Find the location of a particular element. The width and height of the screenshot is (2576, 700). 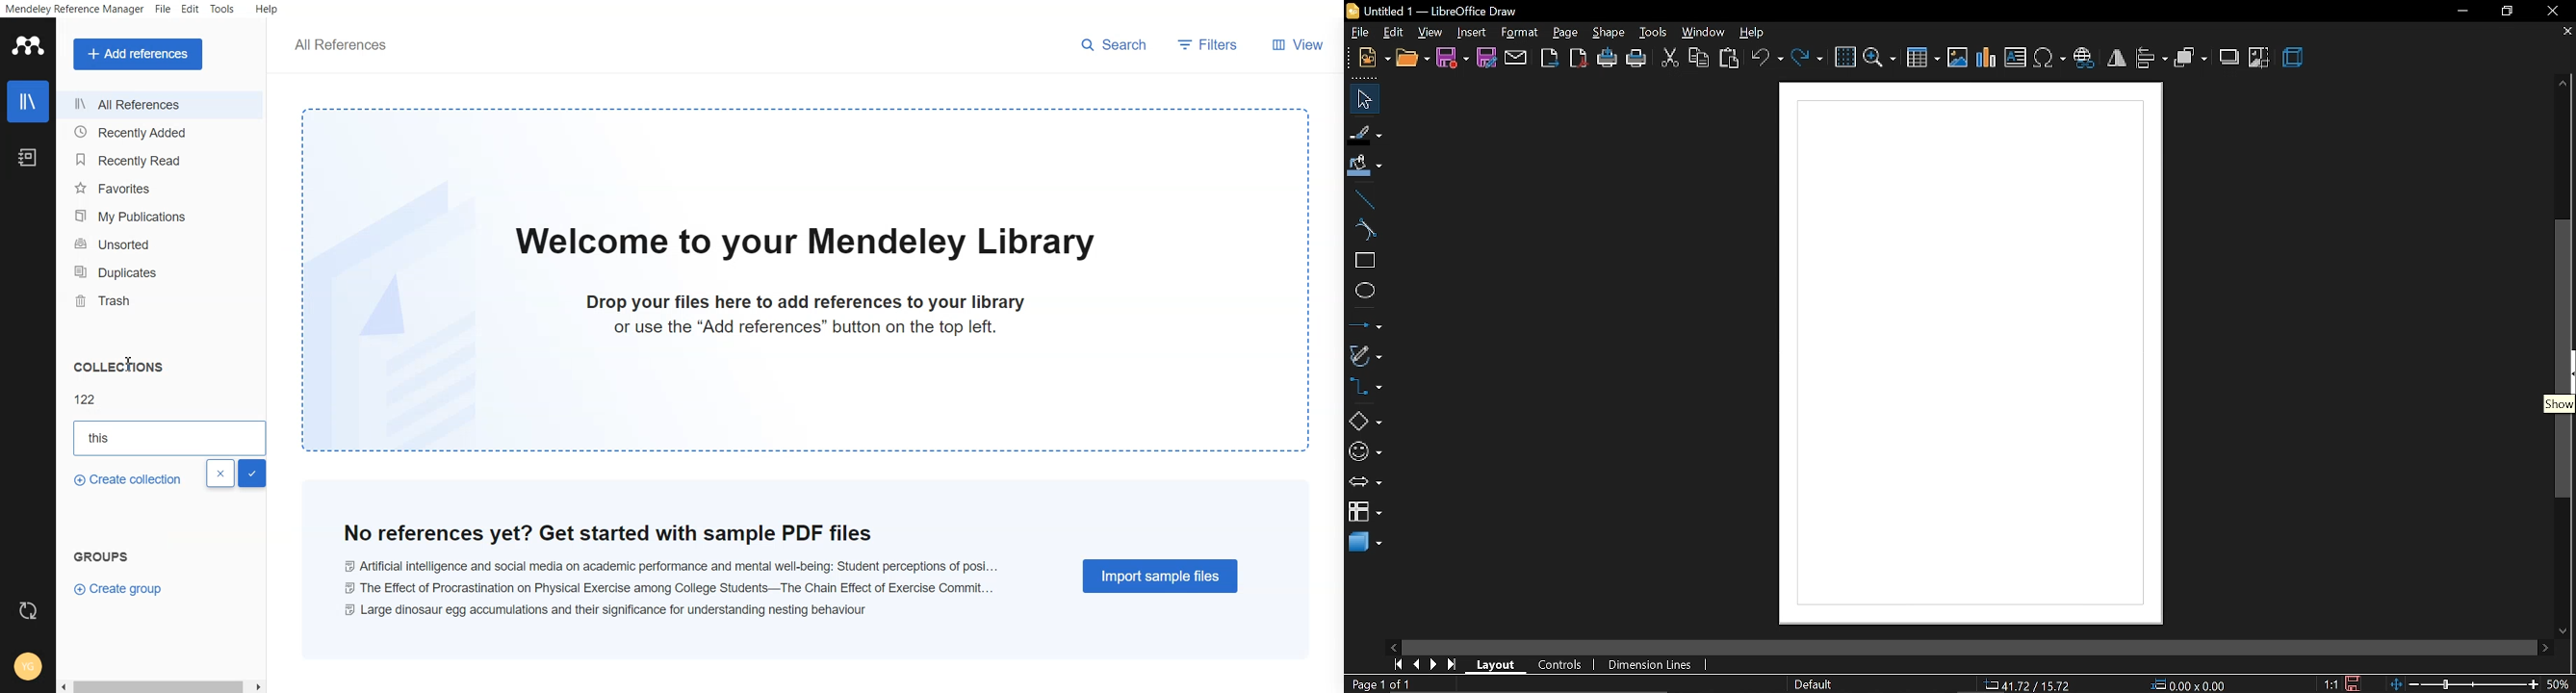

arrange is located at coordinates (2191, 59).